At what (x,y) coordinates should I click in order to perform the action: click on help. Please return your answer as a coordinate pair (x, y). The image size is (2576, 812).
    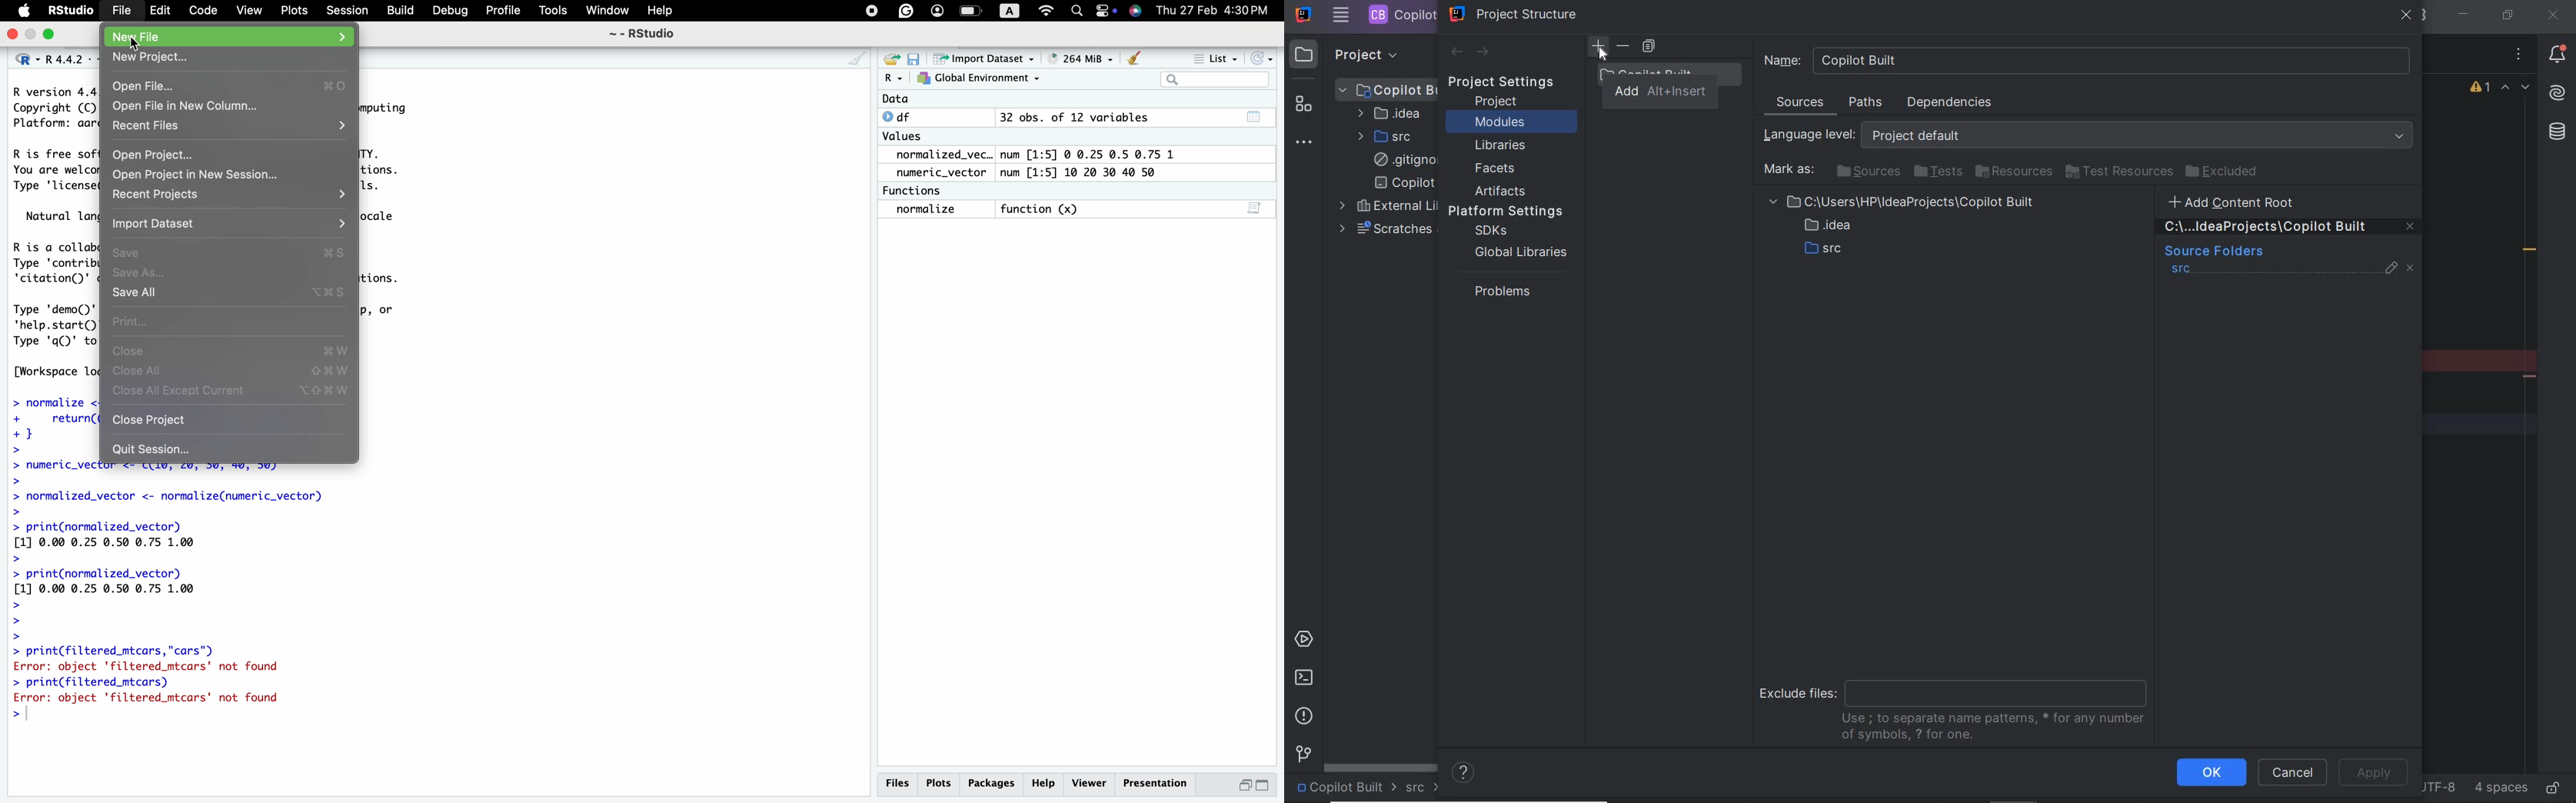
    Looking at the image, I should click on (657, 10).